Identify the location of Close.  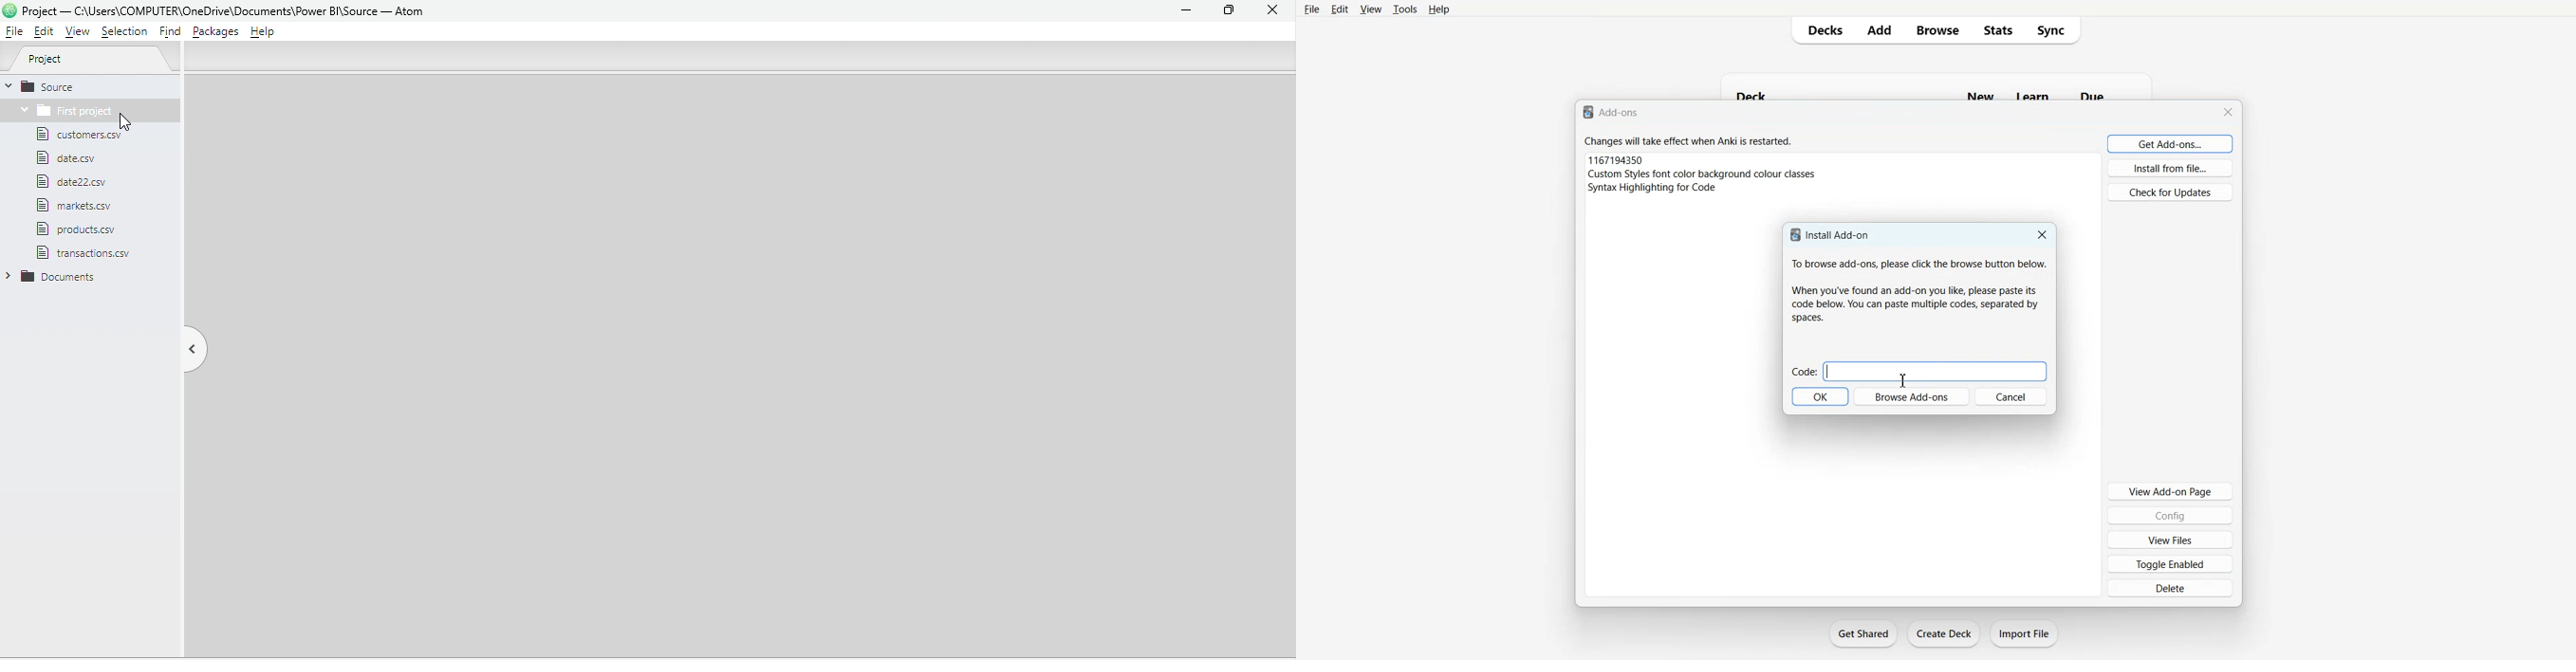
(2042, 234).